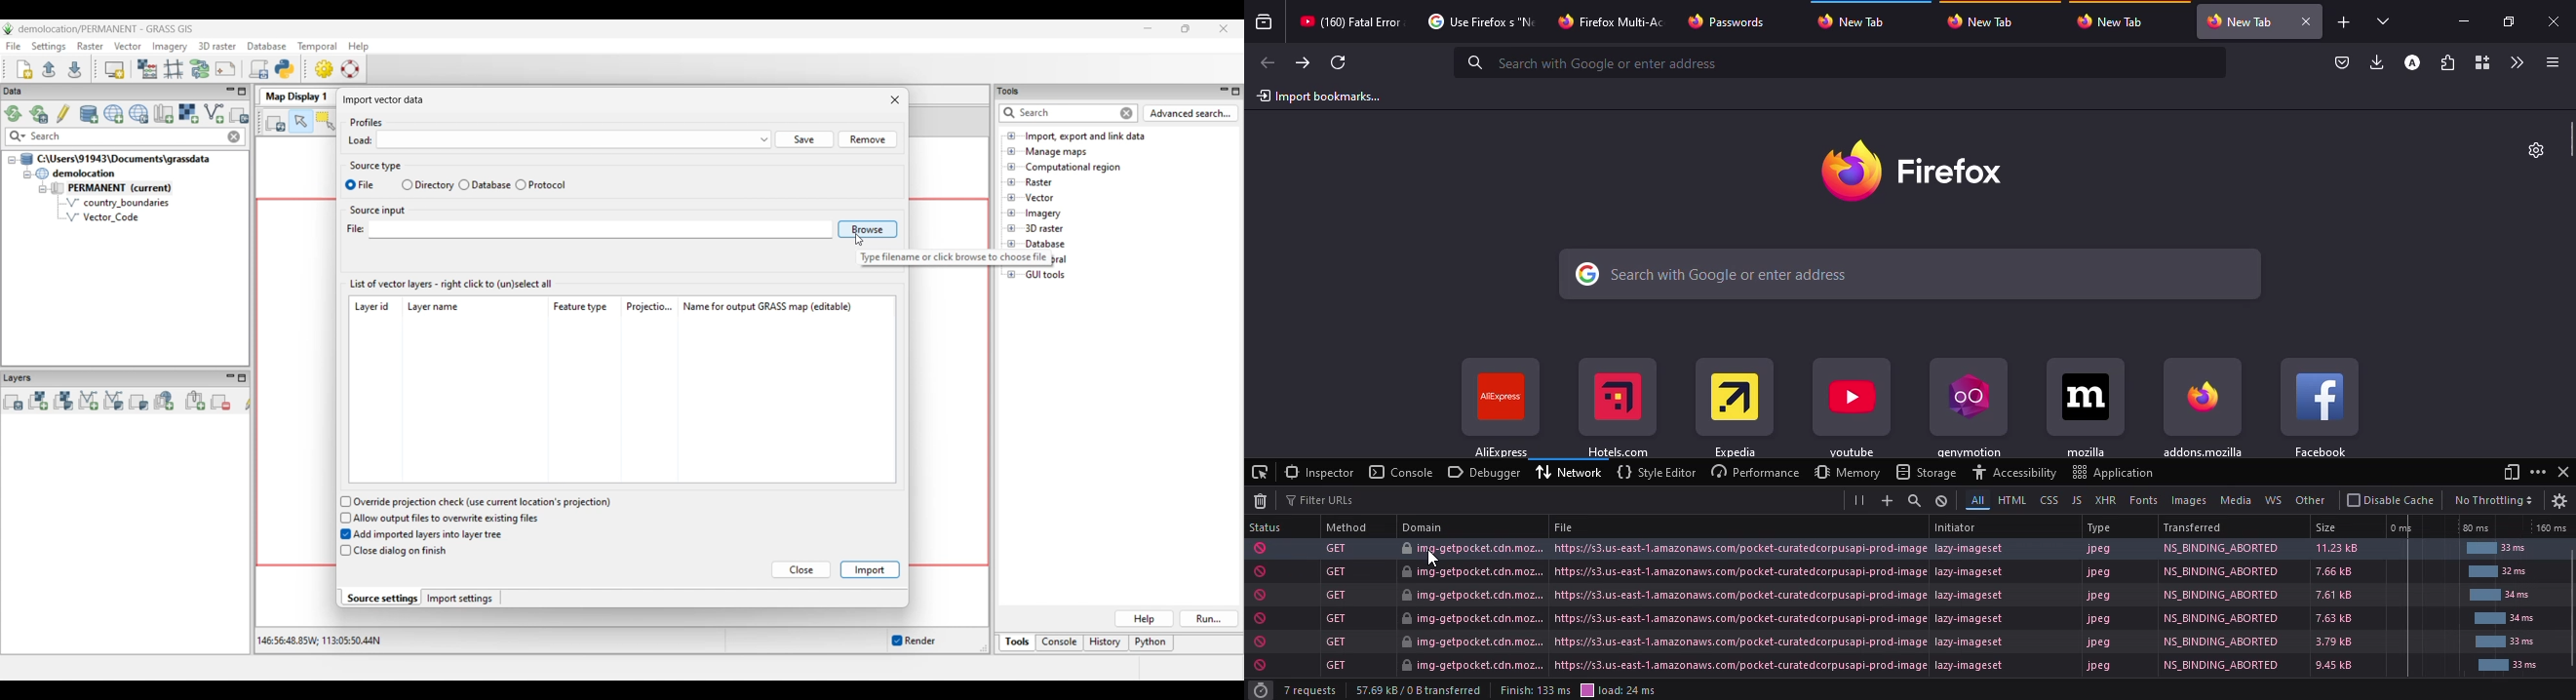 The image size is (2576, 700). Describe the element at coordinates (2343, 62) in the screenshot. I see `verified` at that location.